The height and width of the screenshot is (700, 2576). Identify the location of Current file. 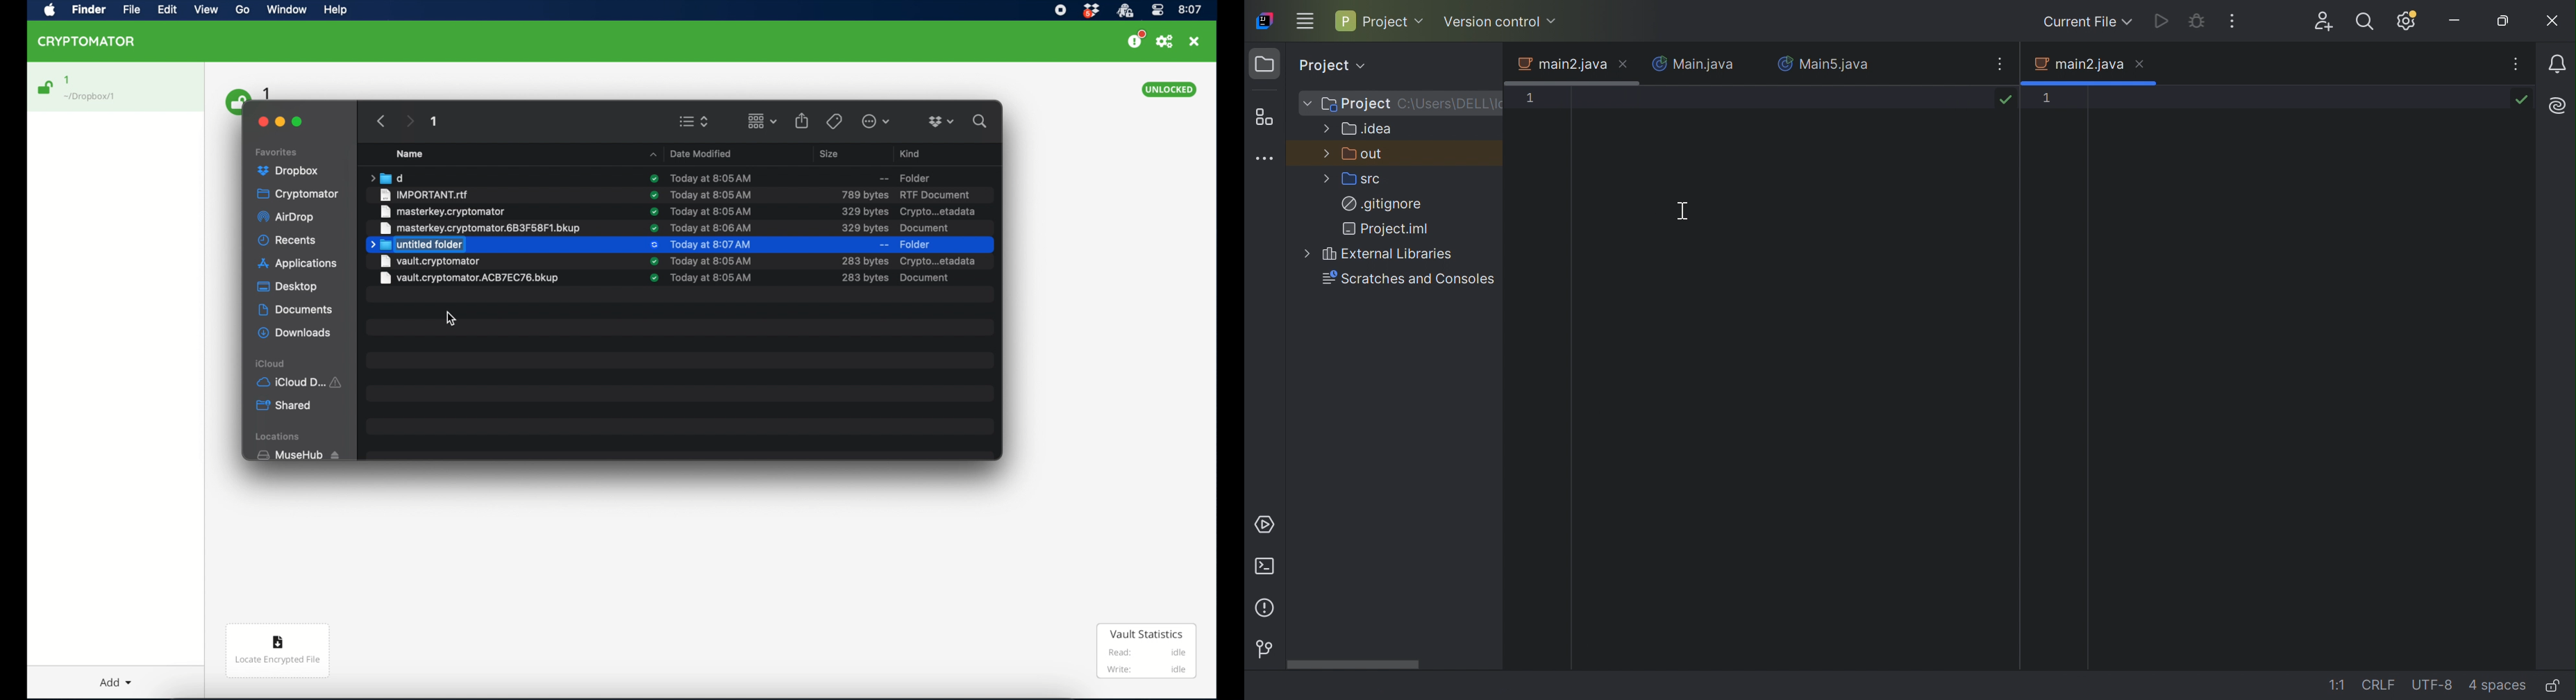
(2085, 24).